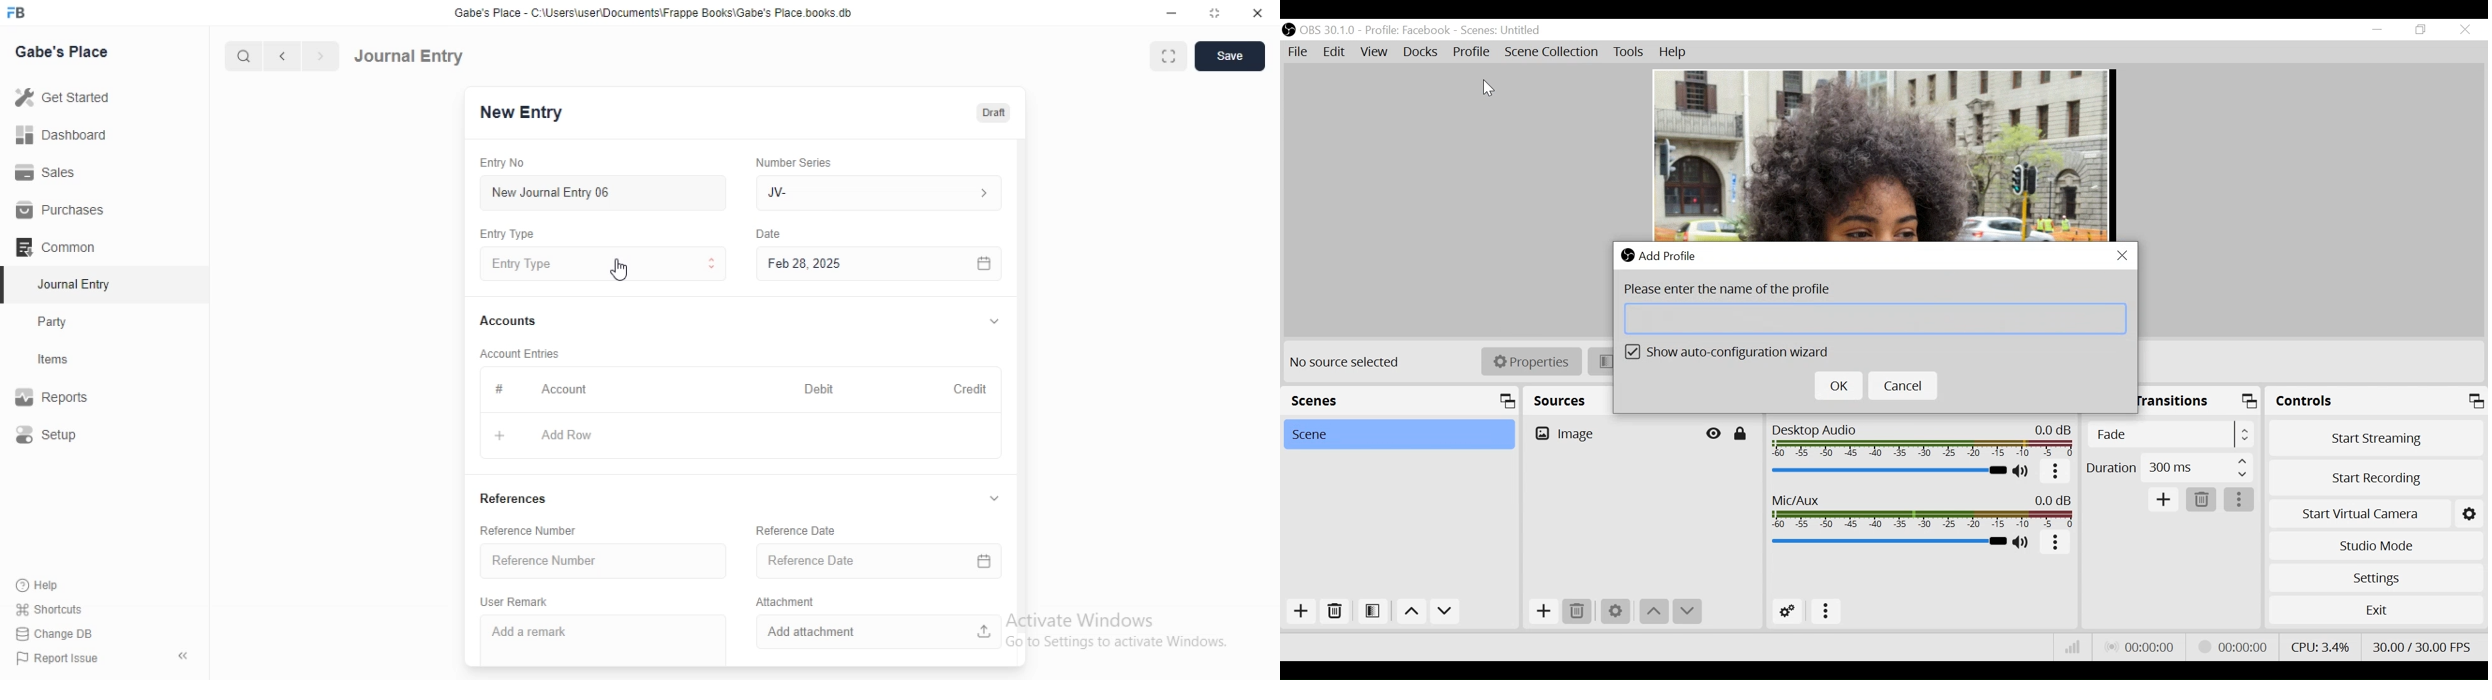 The width and height of the screenshot is (2492, 700). Describe the element at coordinates (995, 498) in the screenshot. I see `collapse` at that location.